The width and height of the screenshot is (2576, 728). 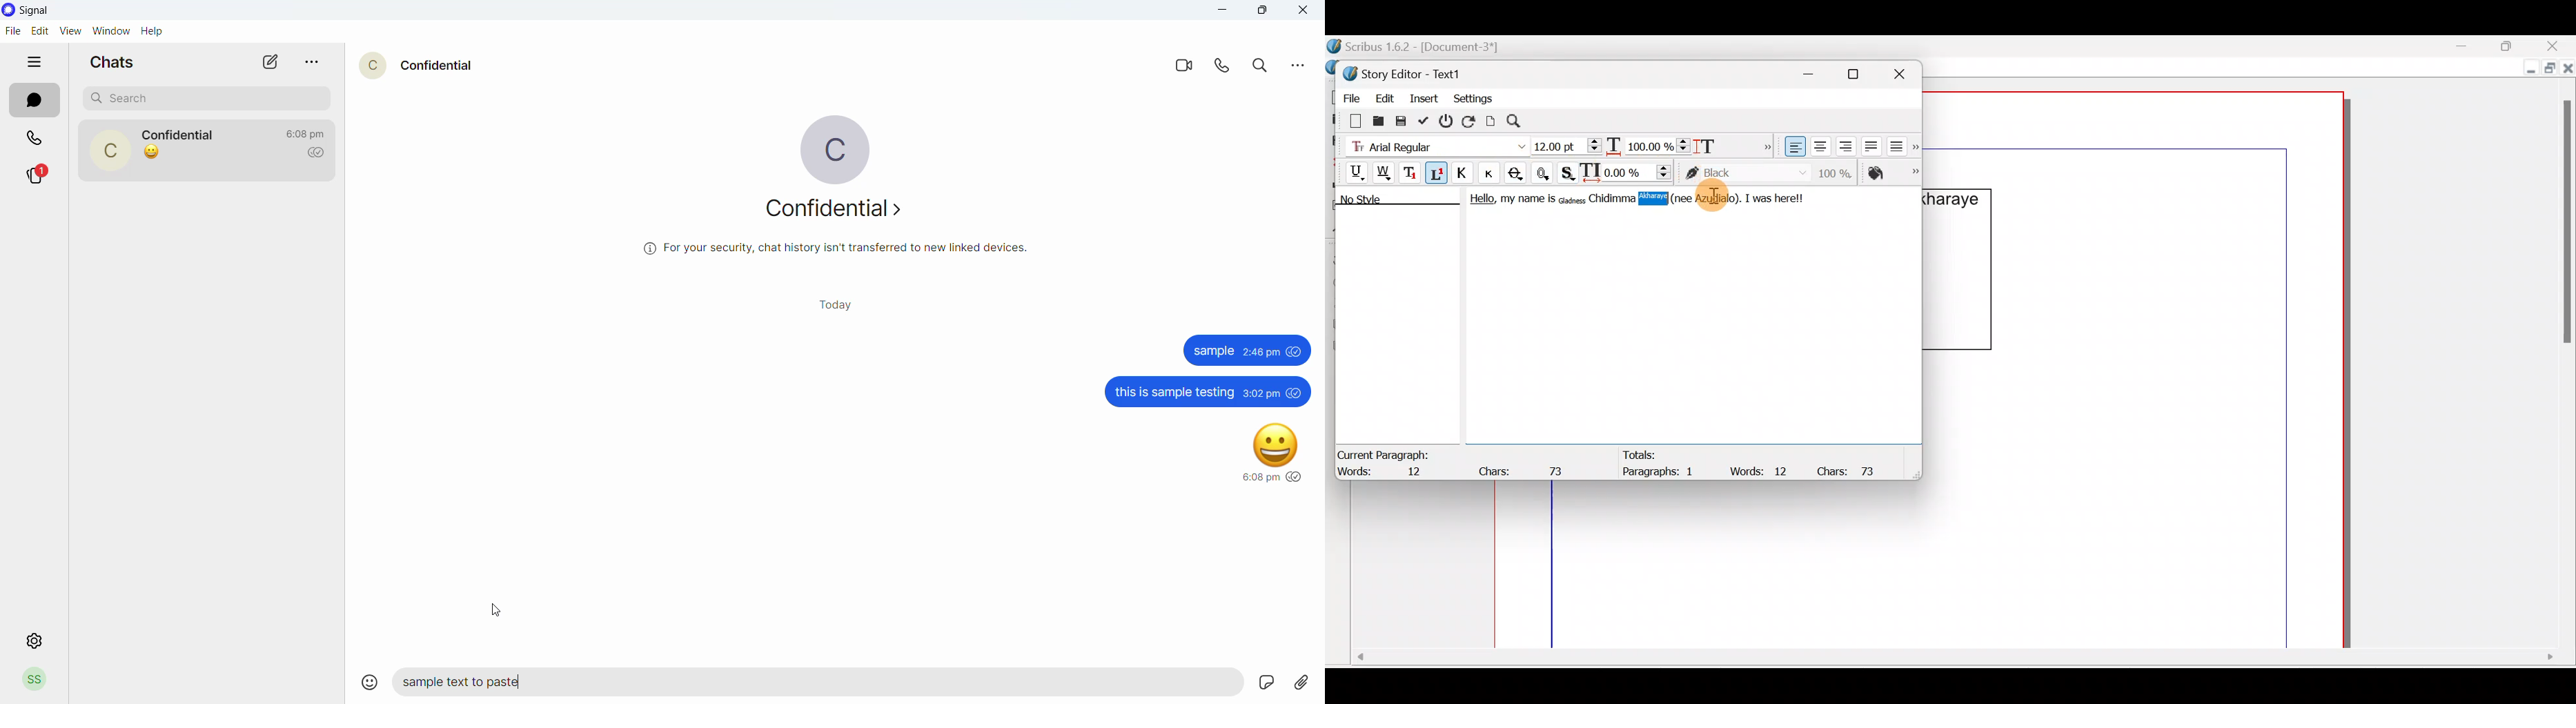 I want to click on view, so click(x=71, y=30).